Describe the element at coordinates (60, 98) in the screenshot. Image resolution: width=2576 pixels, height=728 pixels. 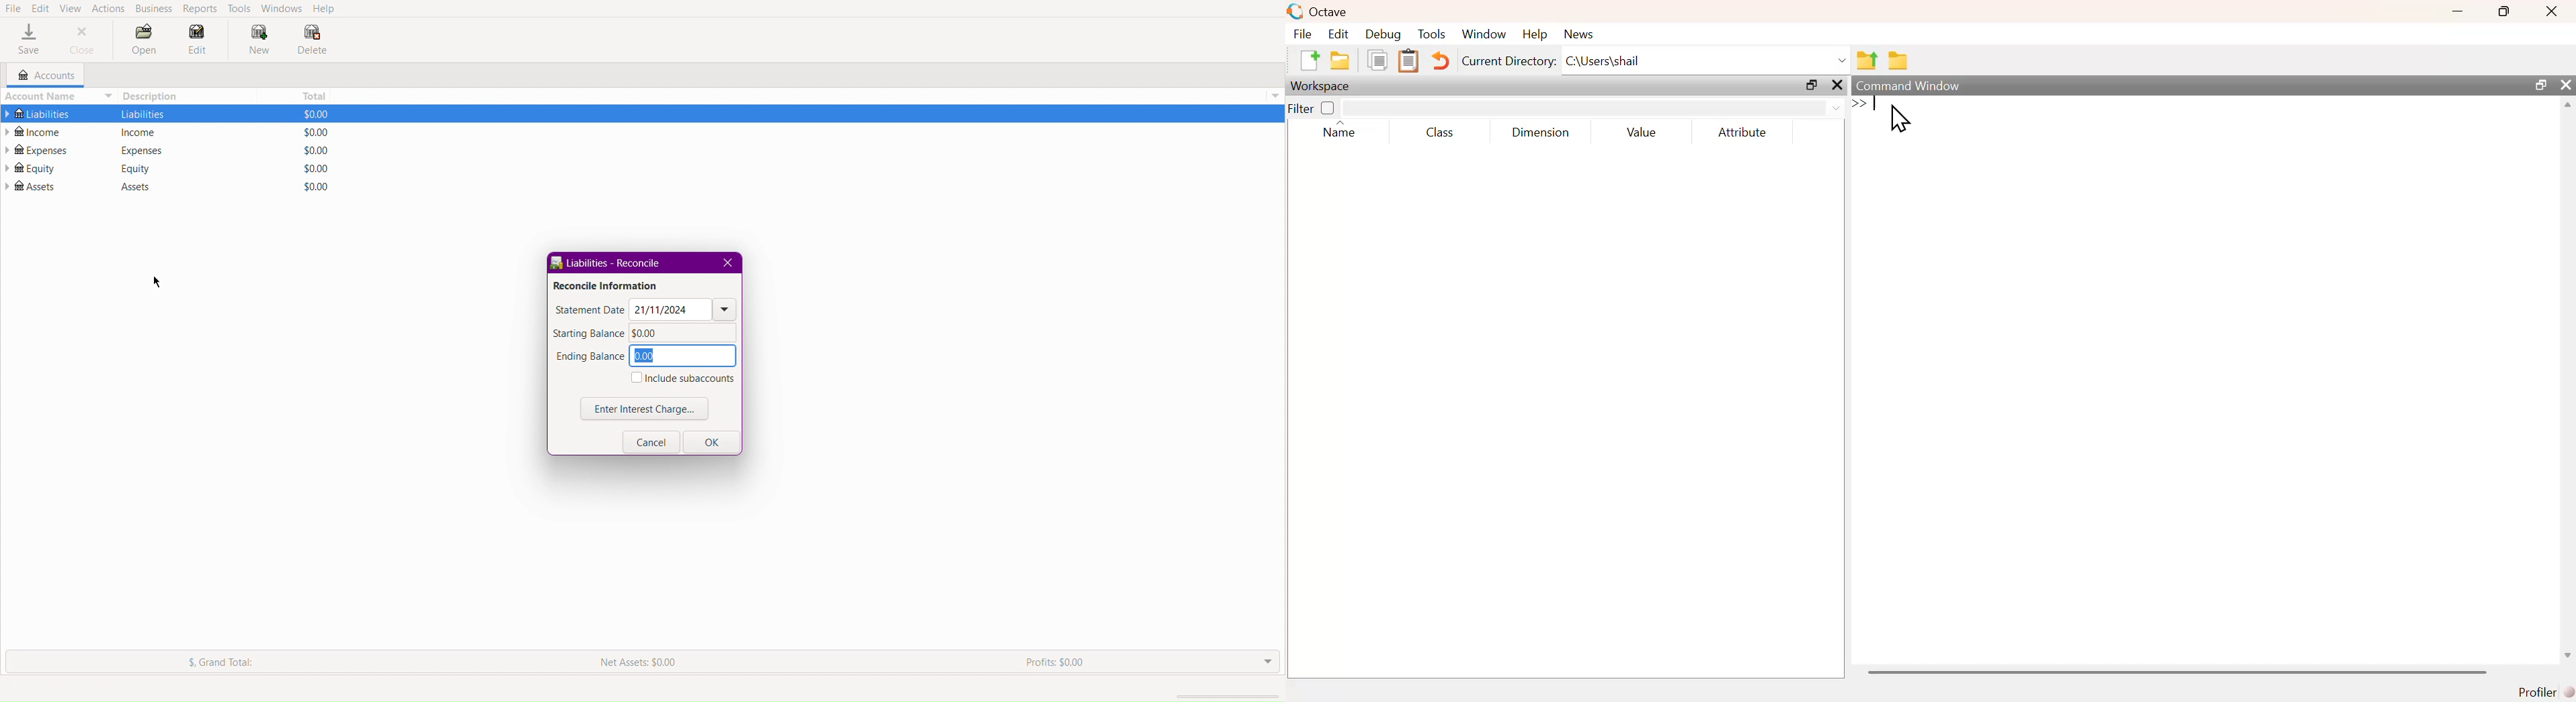
I see `Account Name` at that location.